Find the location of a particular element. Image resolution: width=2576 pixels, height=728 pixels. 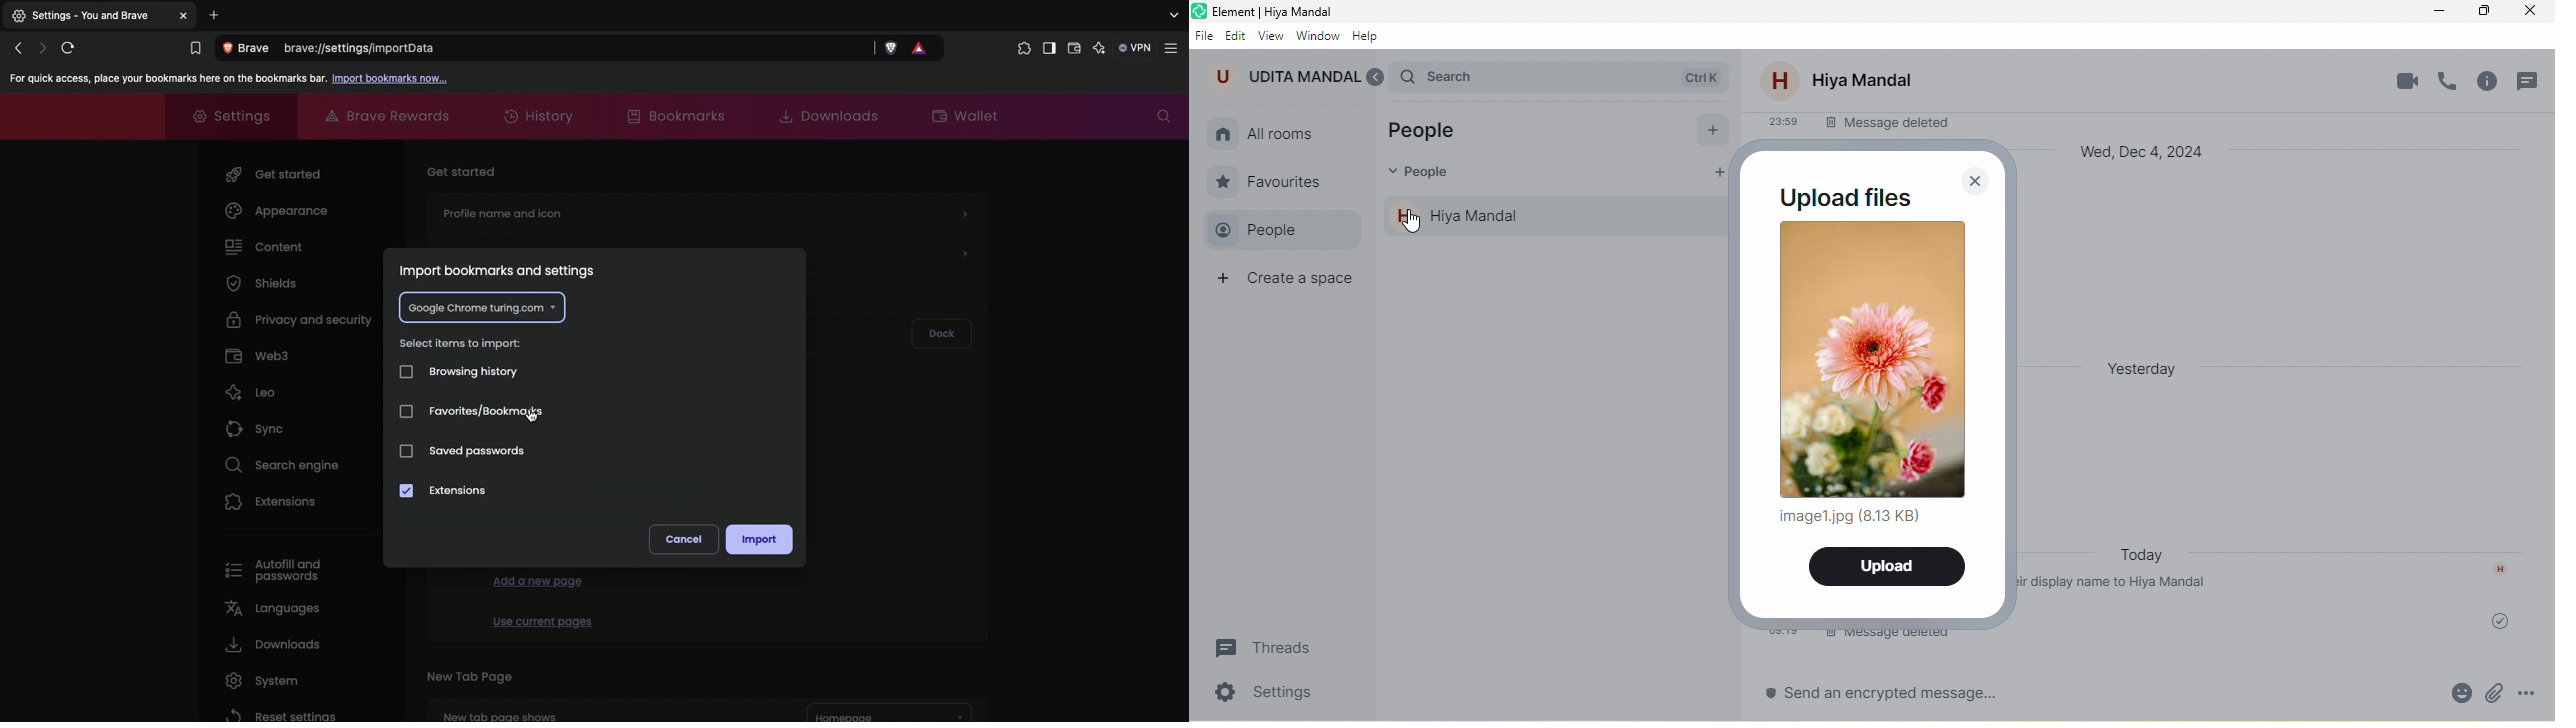

expand is located at coordinates (1379, 79).